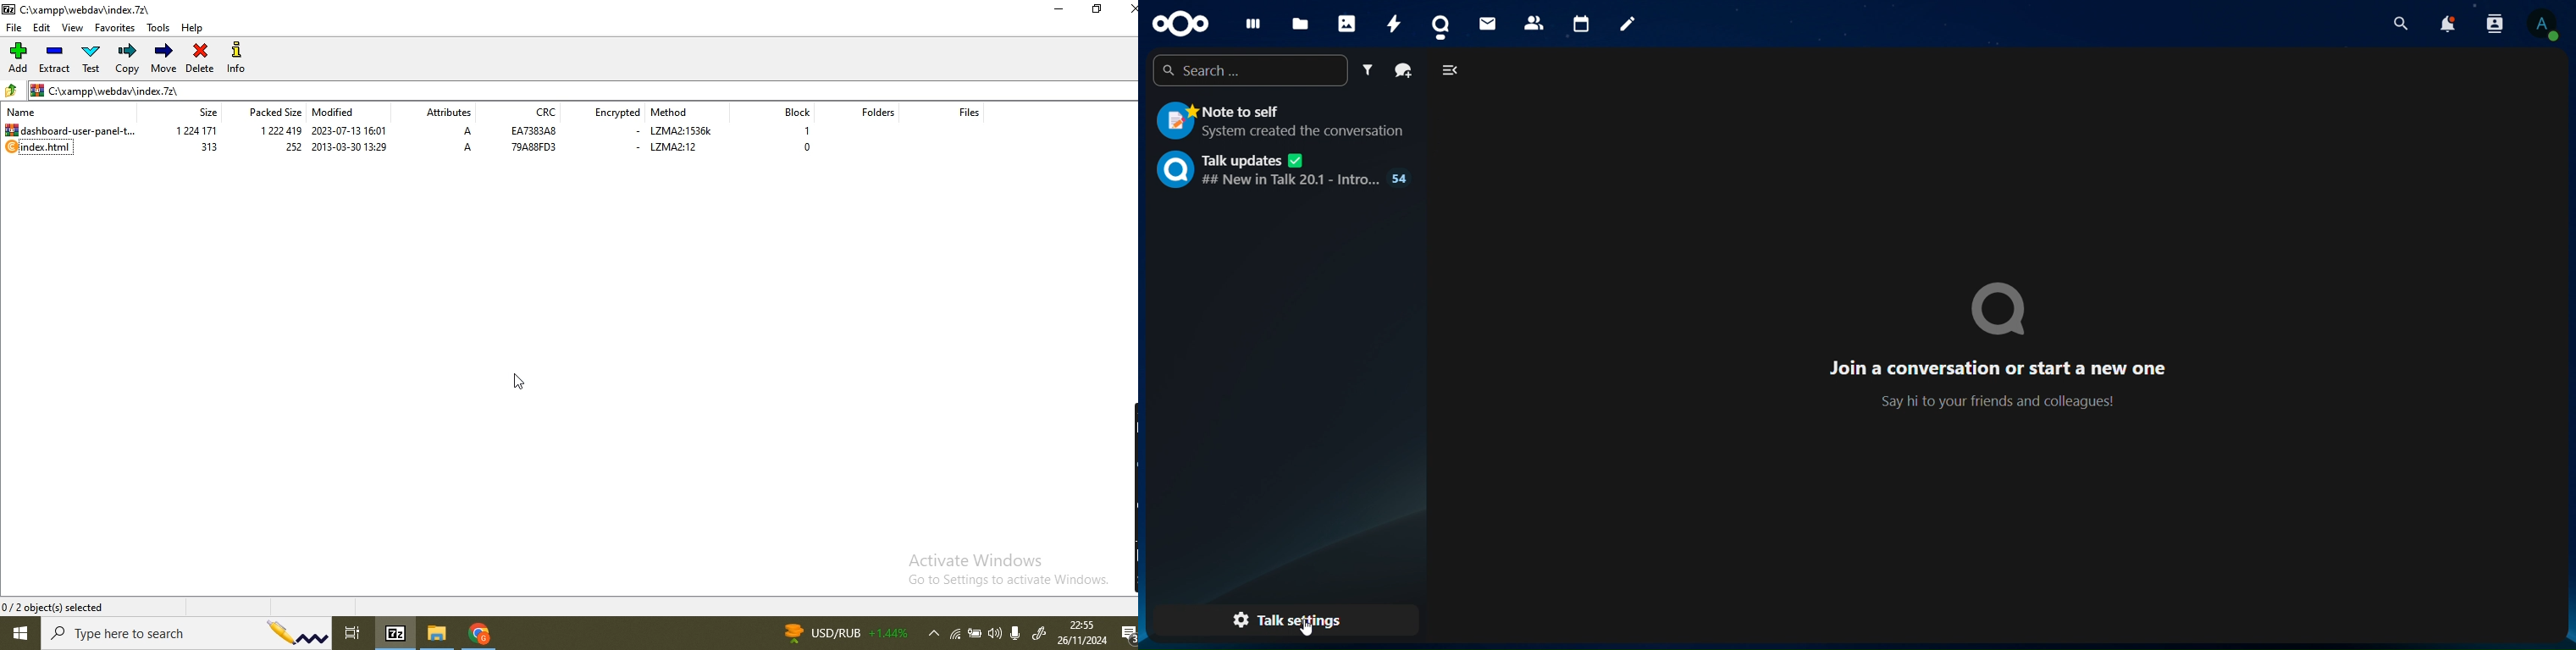 The width and height of the screenshot is (2576, 672). Describe the element at coordinates (540, 148) in the screenshot. I see `79a88fd3` at that location.